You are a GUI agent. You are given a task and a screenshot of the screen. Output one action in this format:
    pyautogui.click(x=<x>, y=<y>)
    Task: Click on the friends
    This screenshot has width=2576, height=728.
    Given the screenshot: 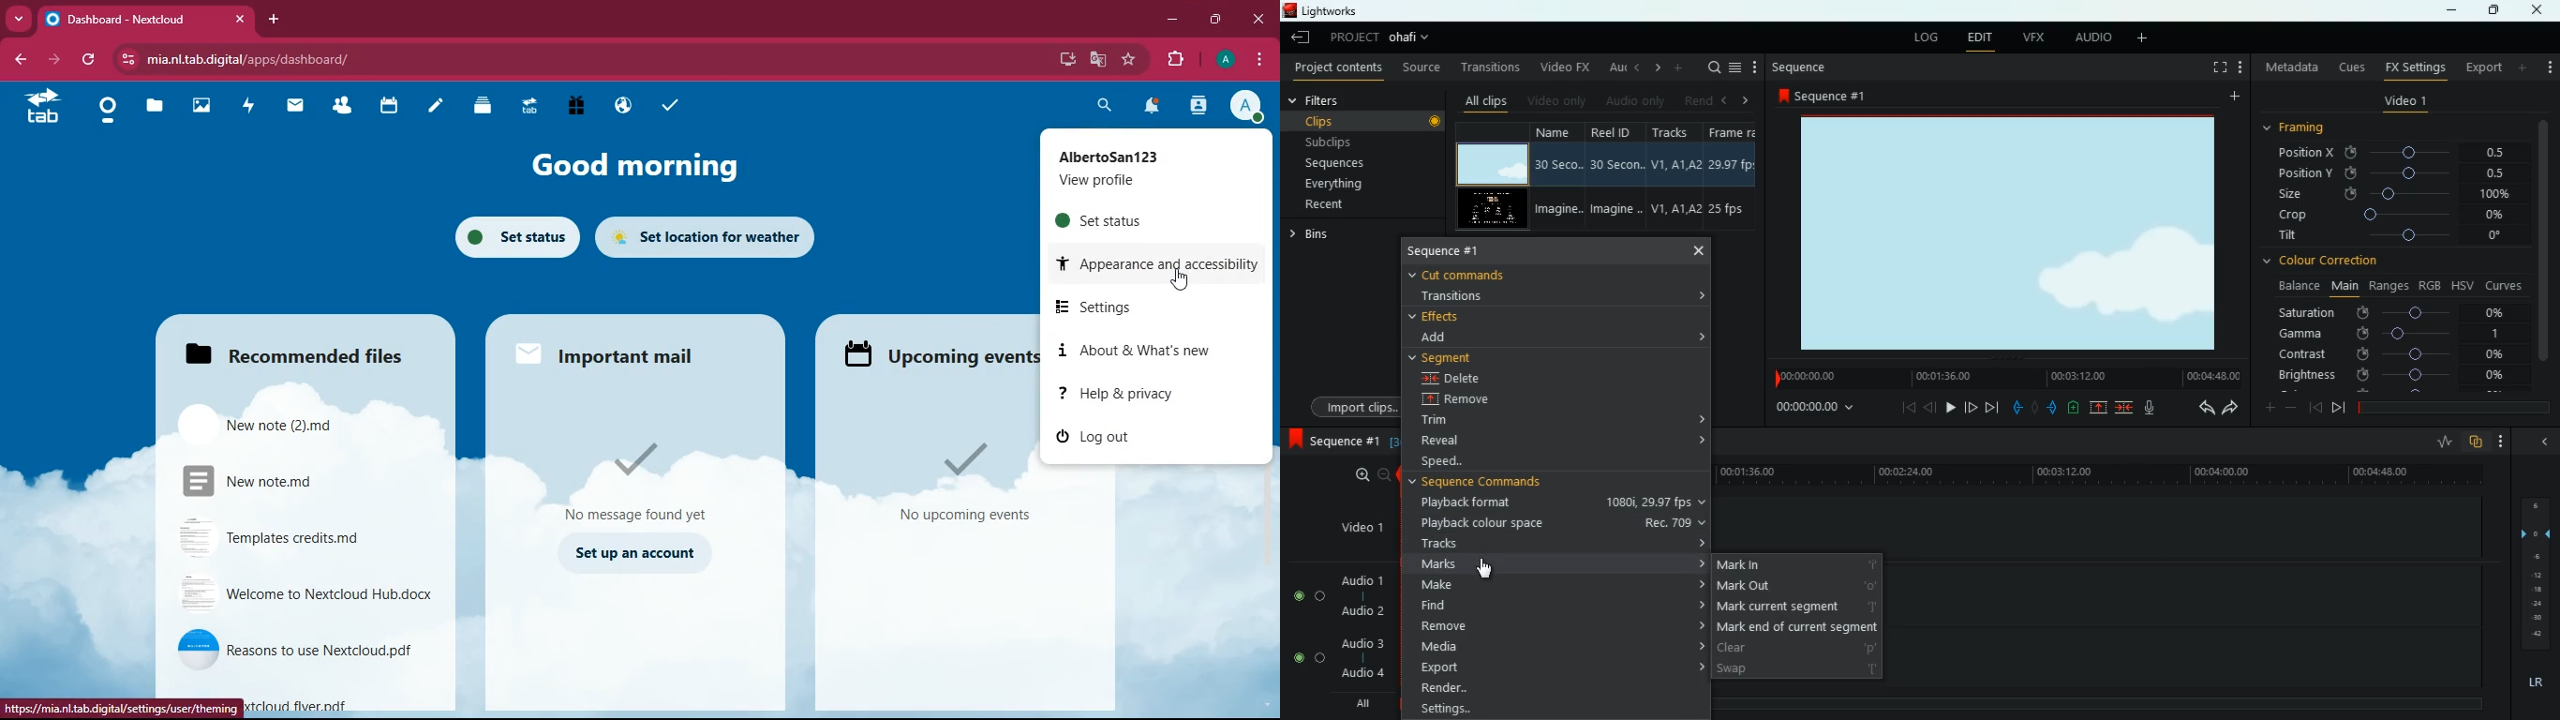 What is the action you would take?
    pyautogui.click(x=340, y=108)
    